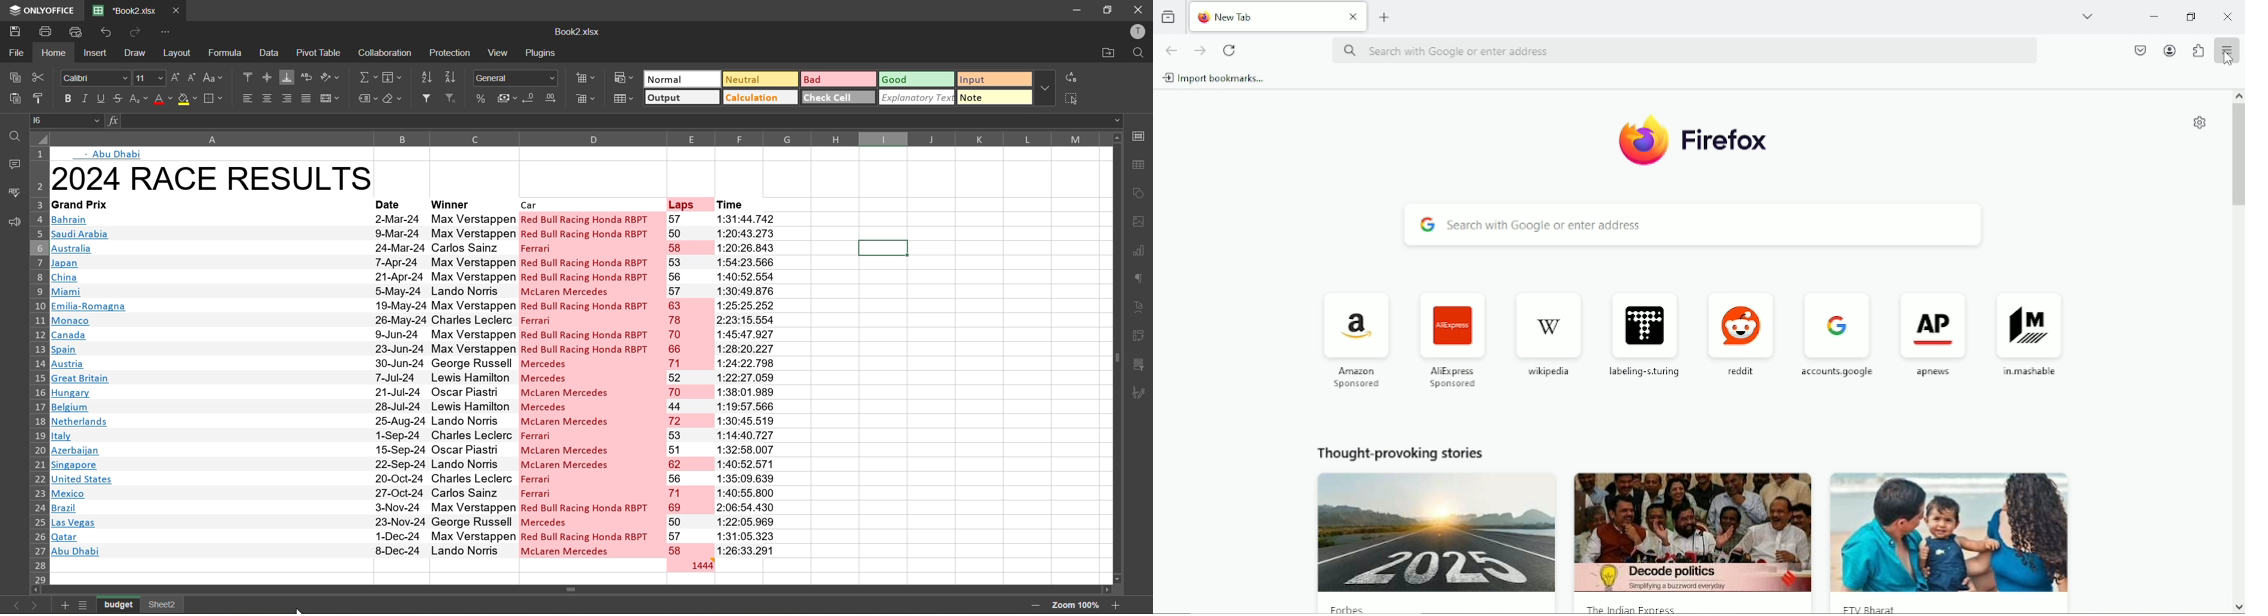 The height and width of the screenshot is (616, 2268). I want to click on sort ascending , so click(430, 79).